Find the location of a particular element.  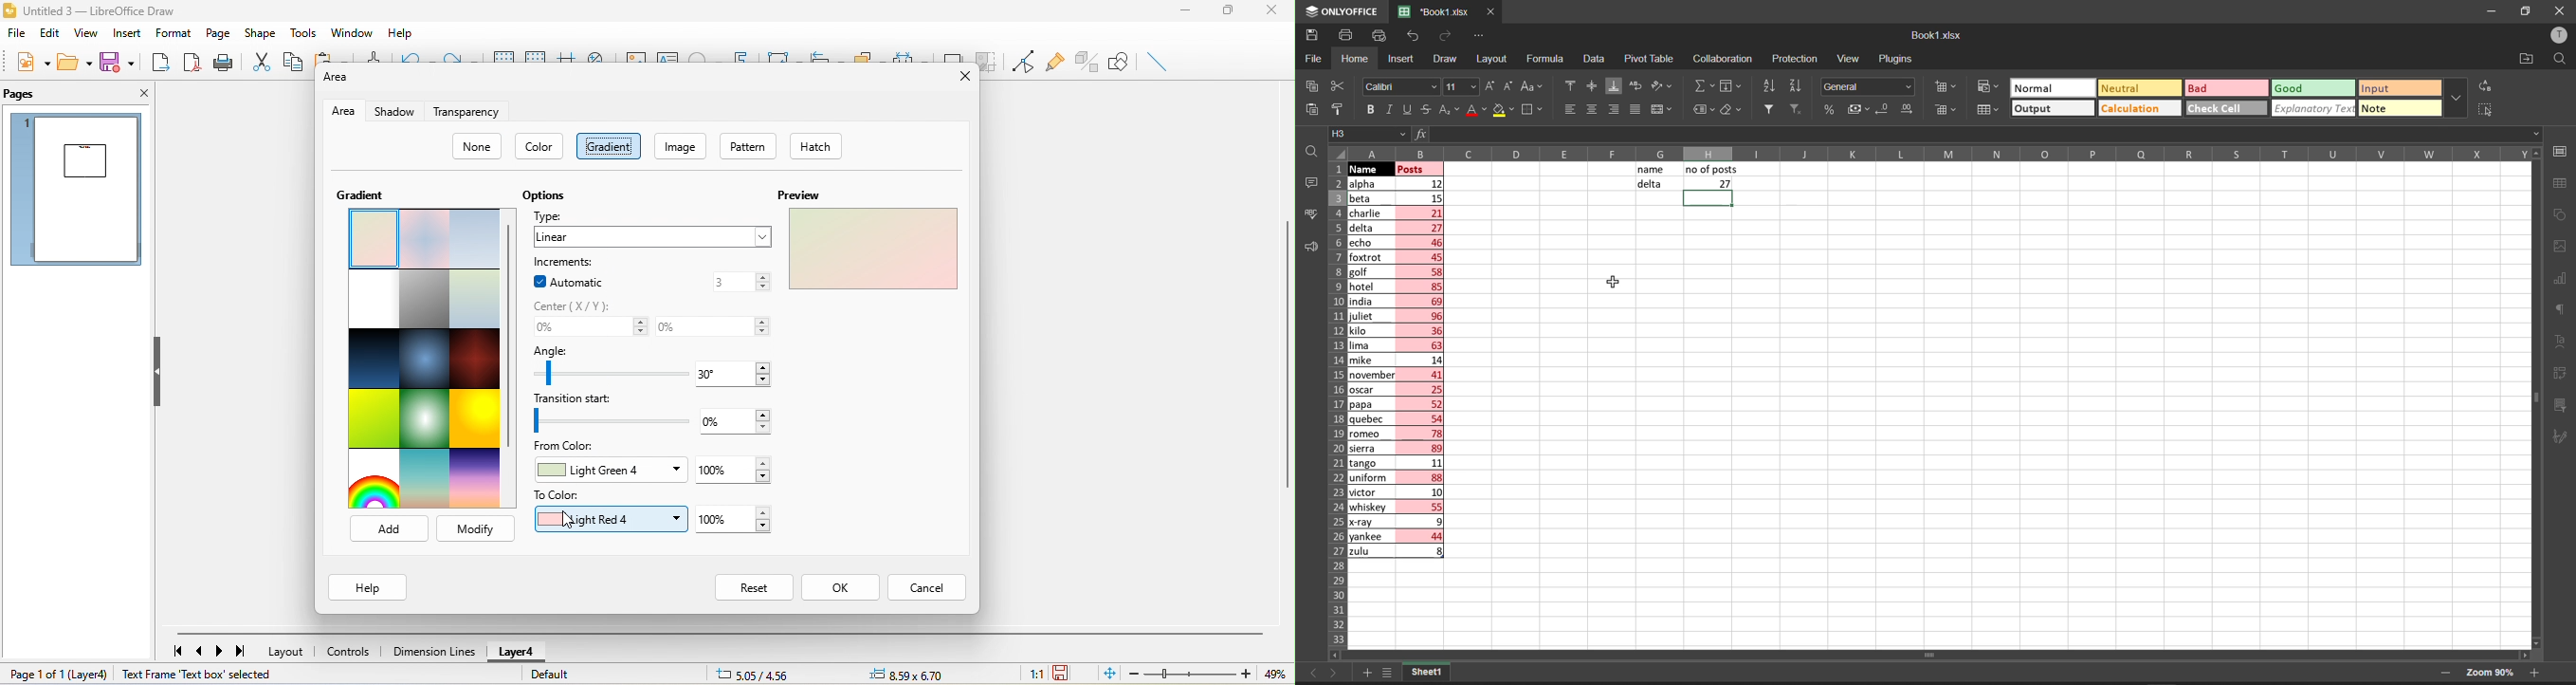

view is located at coordinates (87, 33).